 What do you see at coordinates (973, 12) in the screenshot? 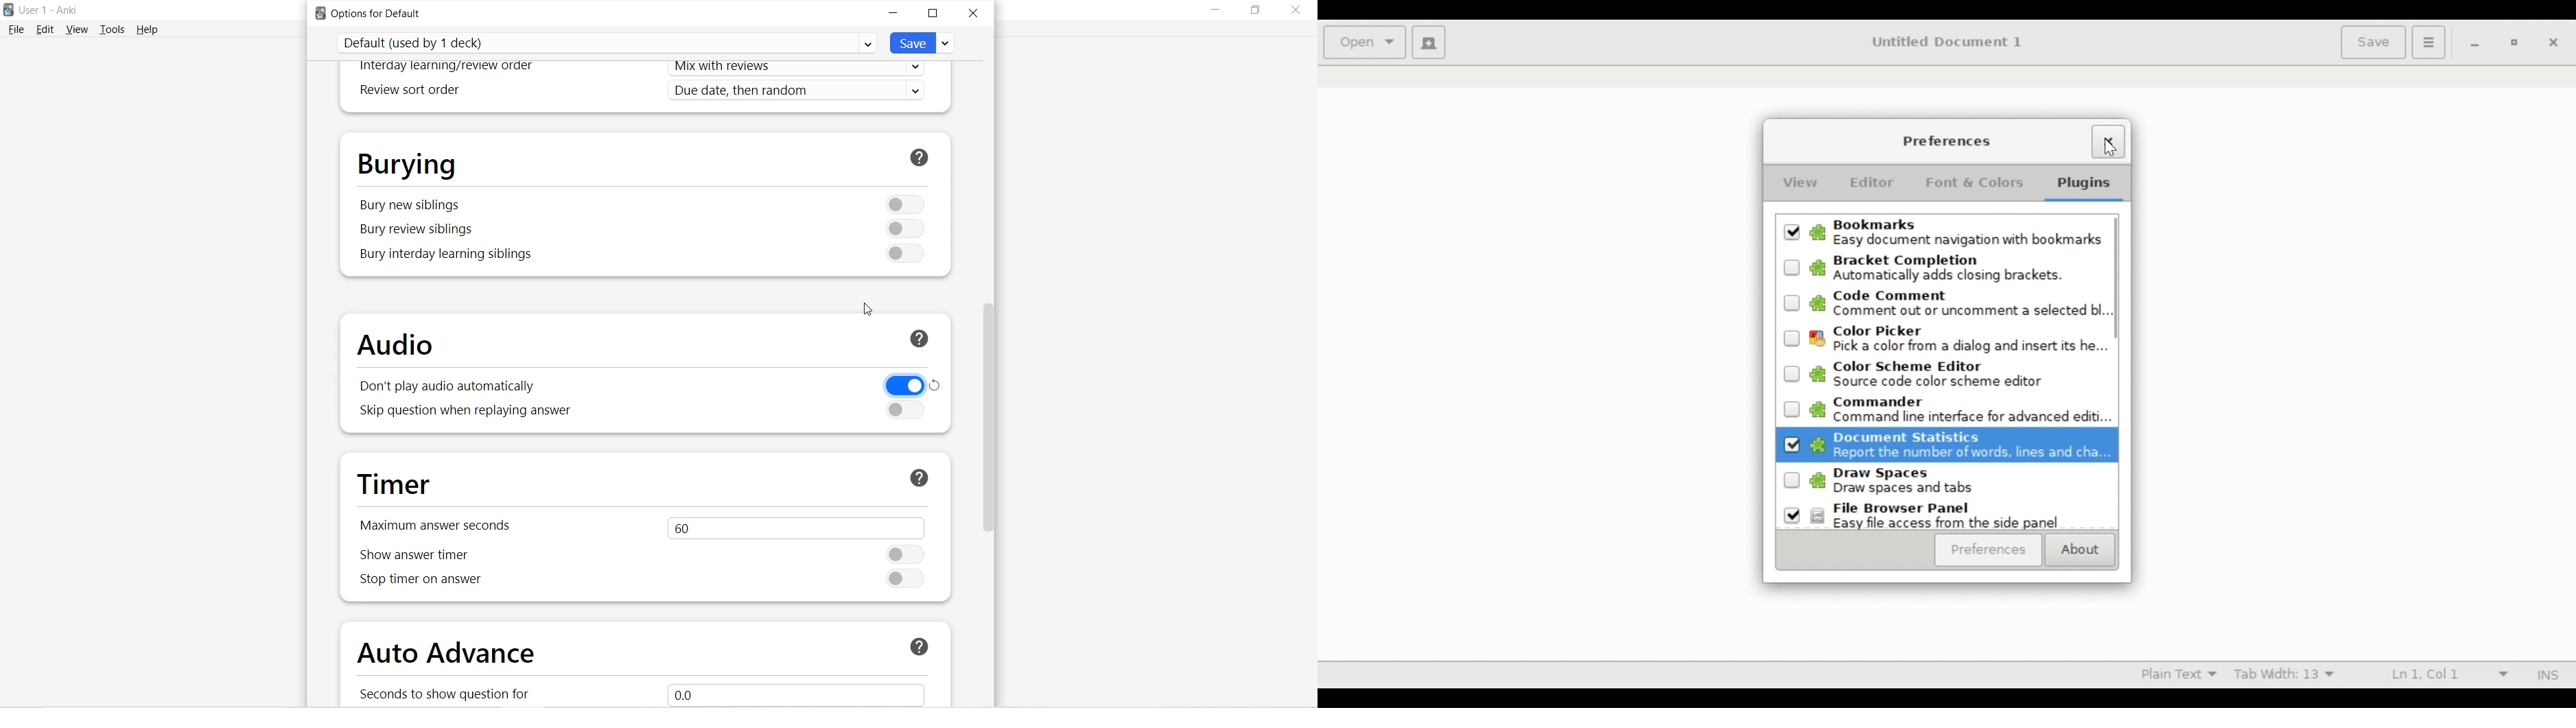
I see `Close` at bounding box center [973, 12].